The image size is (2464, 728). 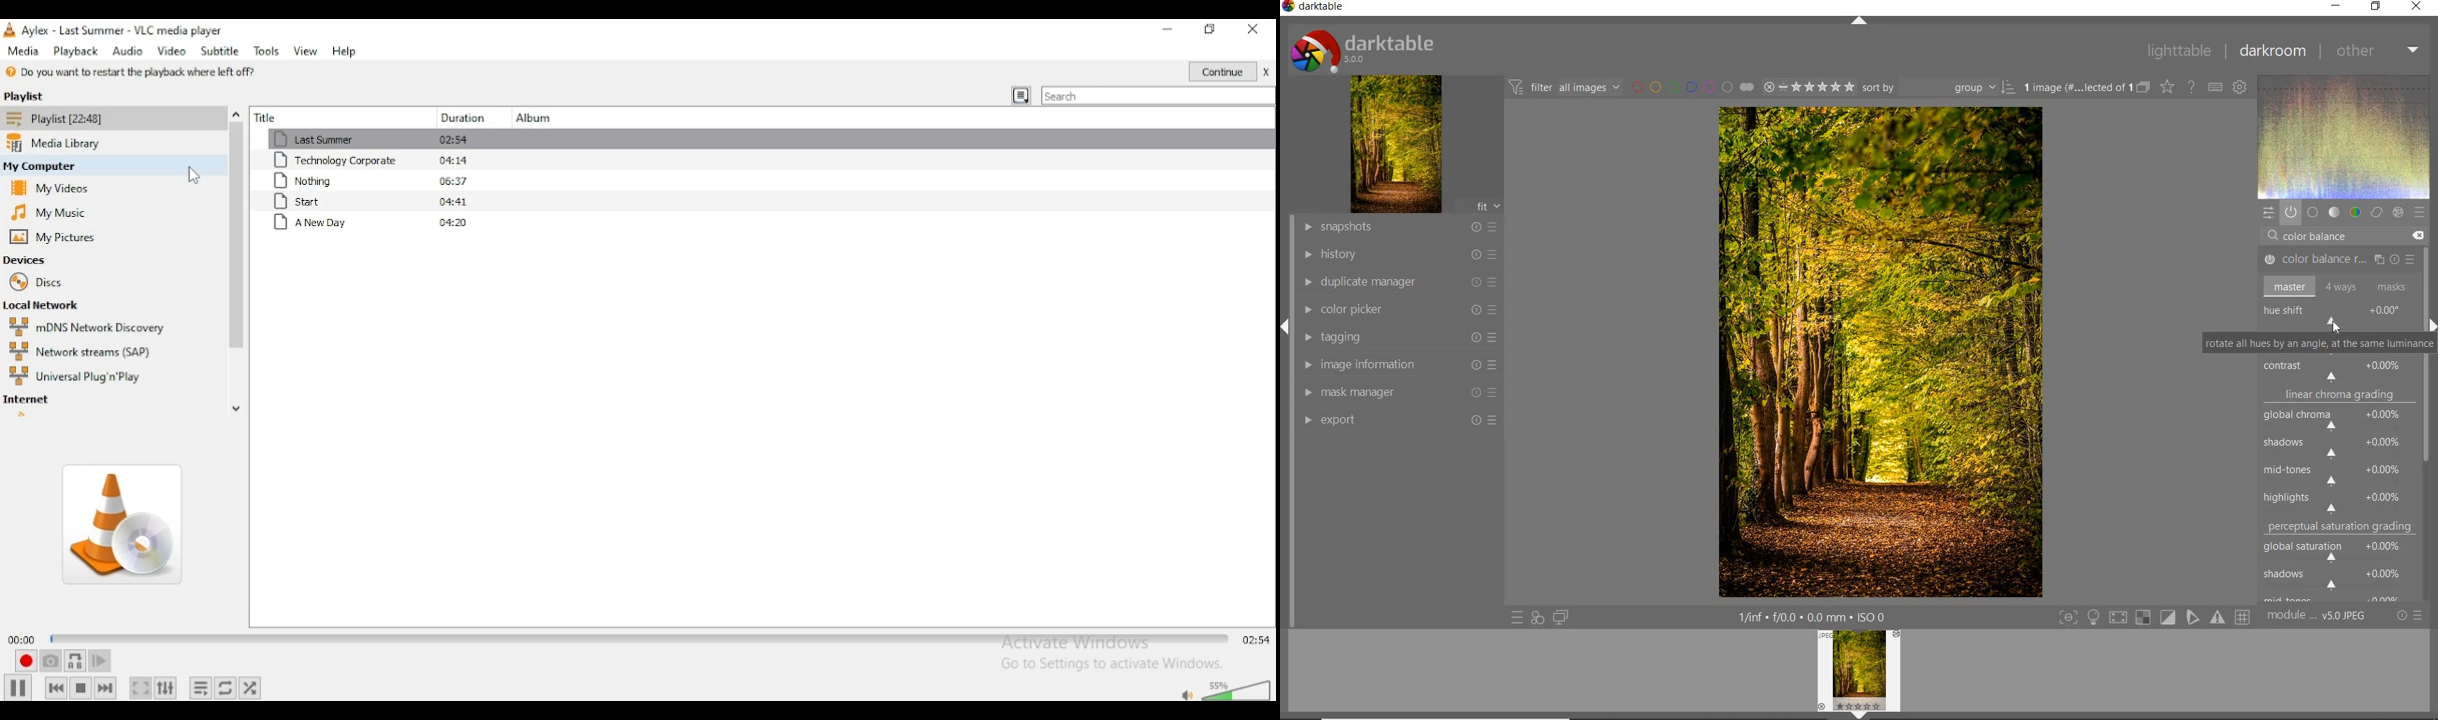 I want to click on image, so click(x=1397, y=144).